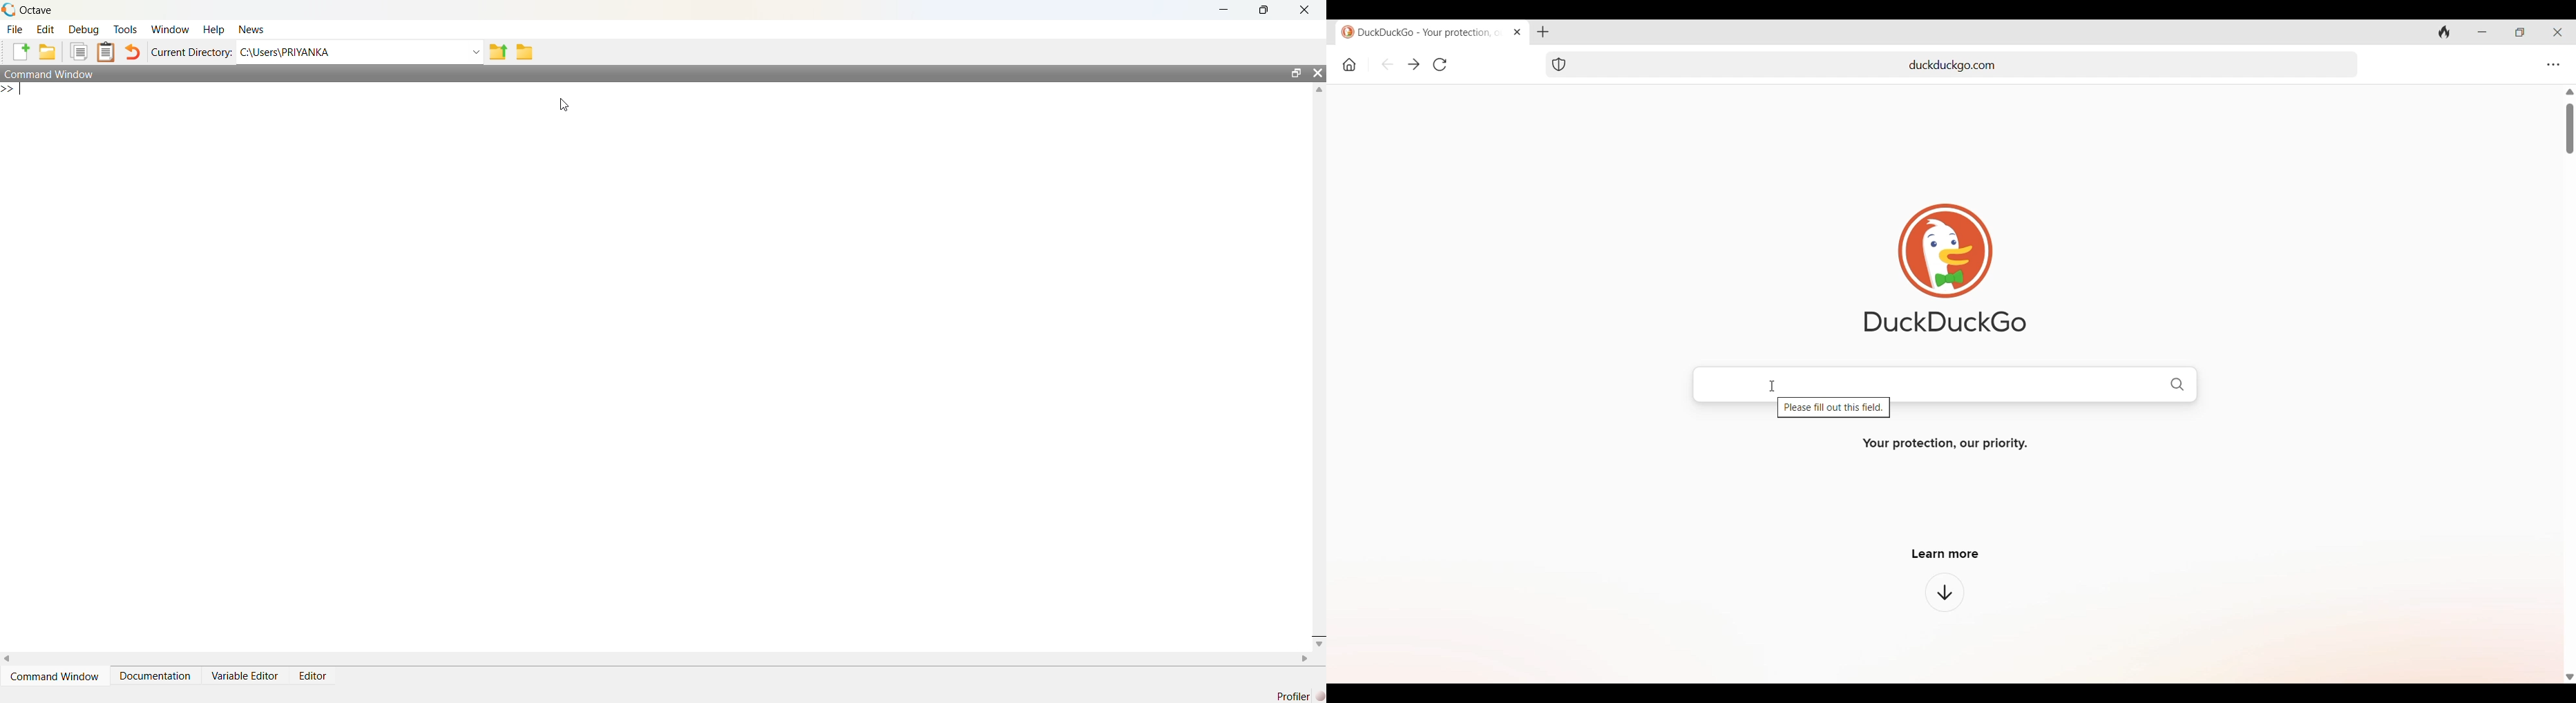 This screenshot has height=728, width=2576. I want to click on close, so click(1305, 10).